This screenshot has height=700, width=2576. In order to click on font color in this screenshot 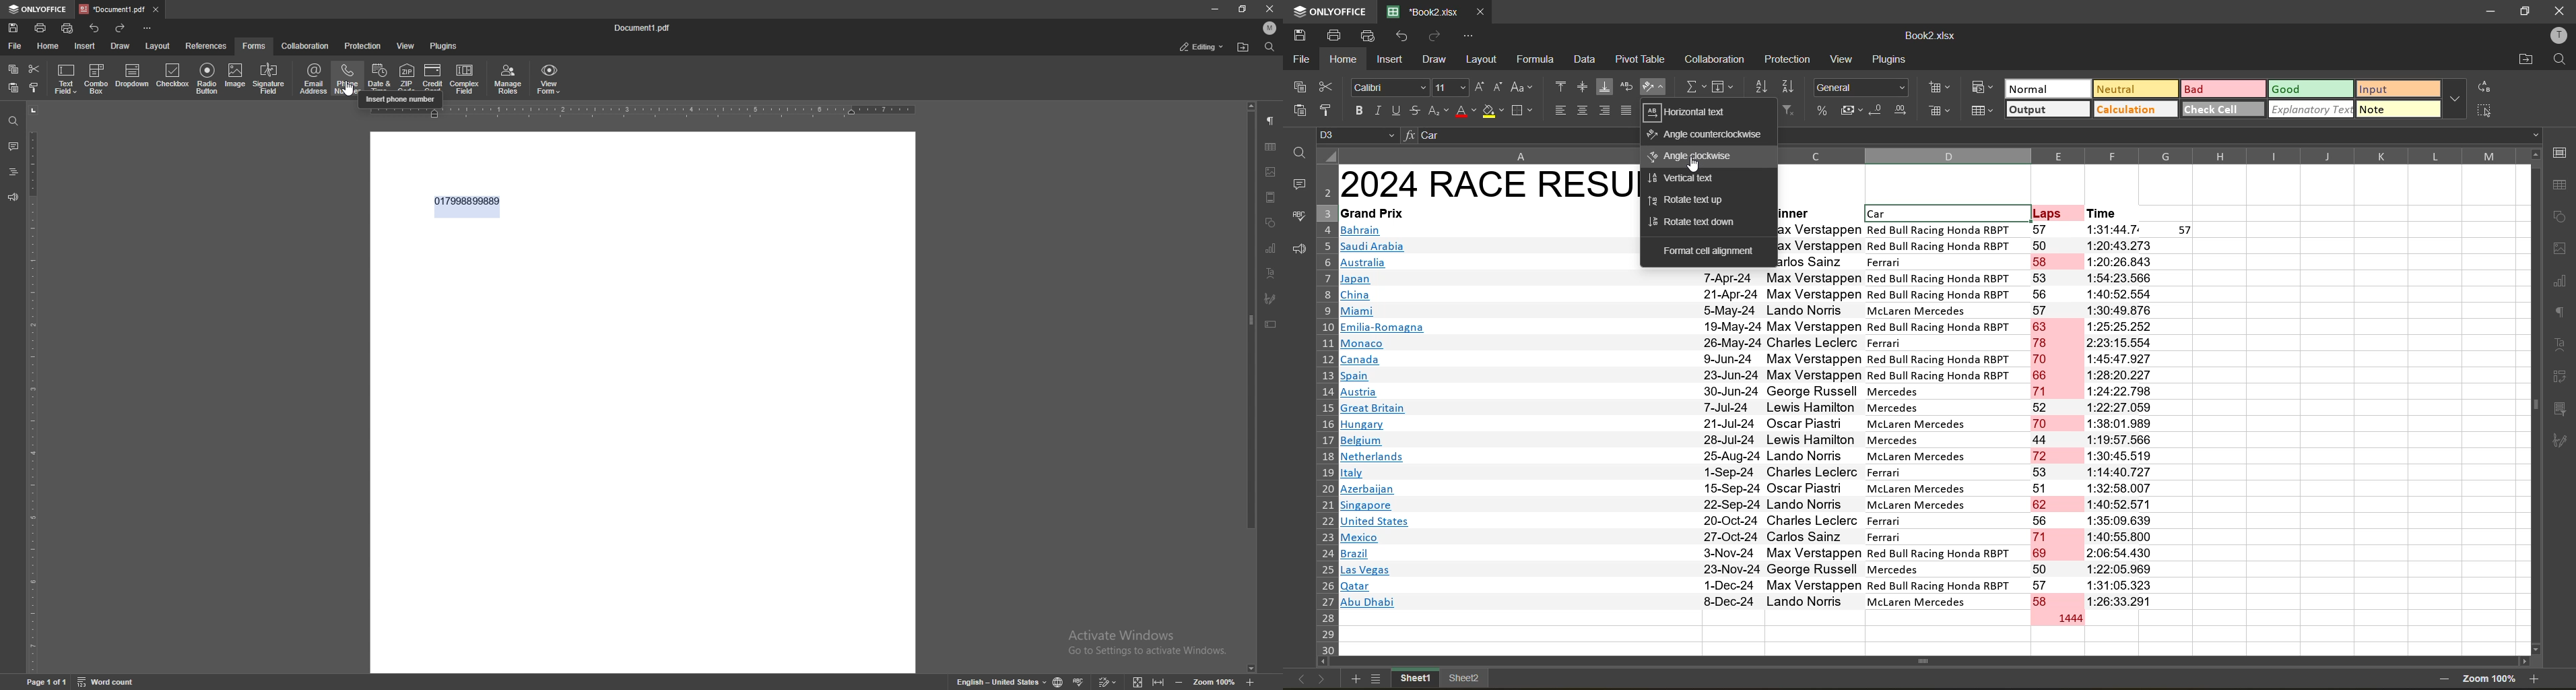, I will do `click(1464, 111)`.